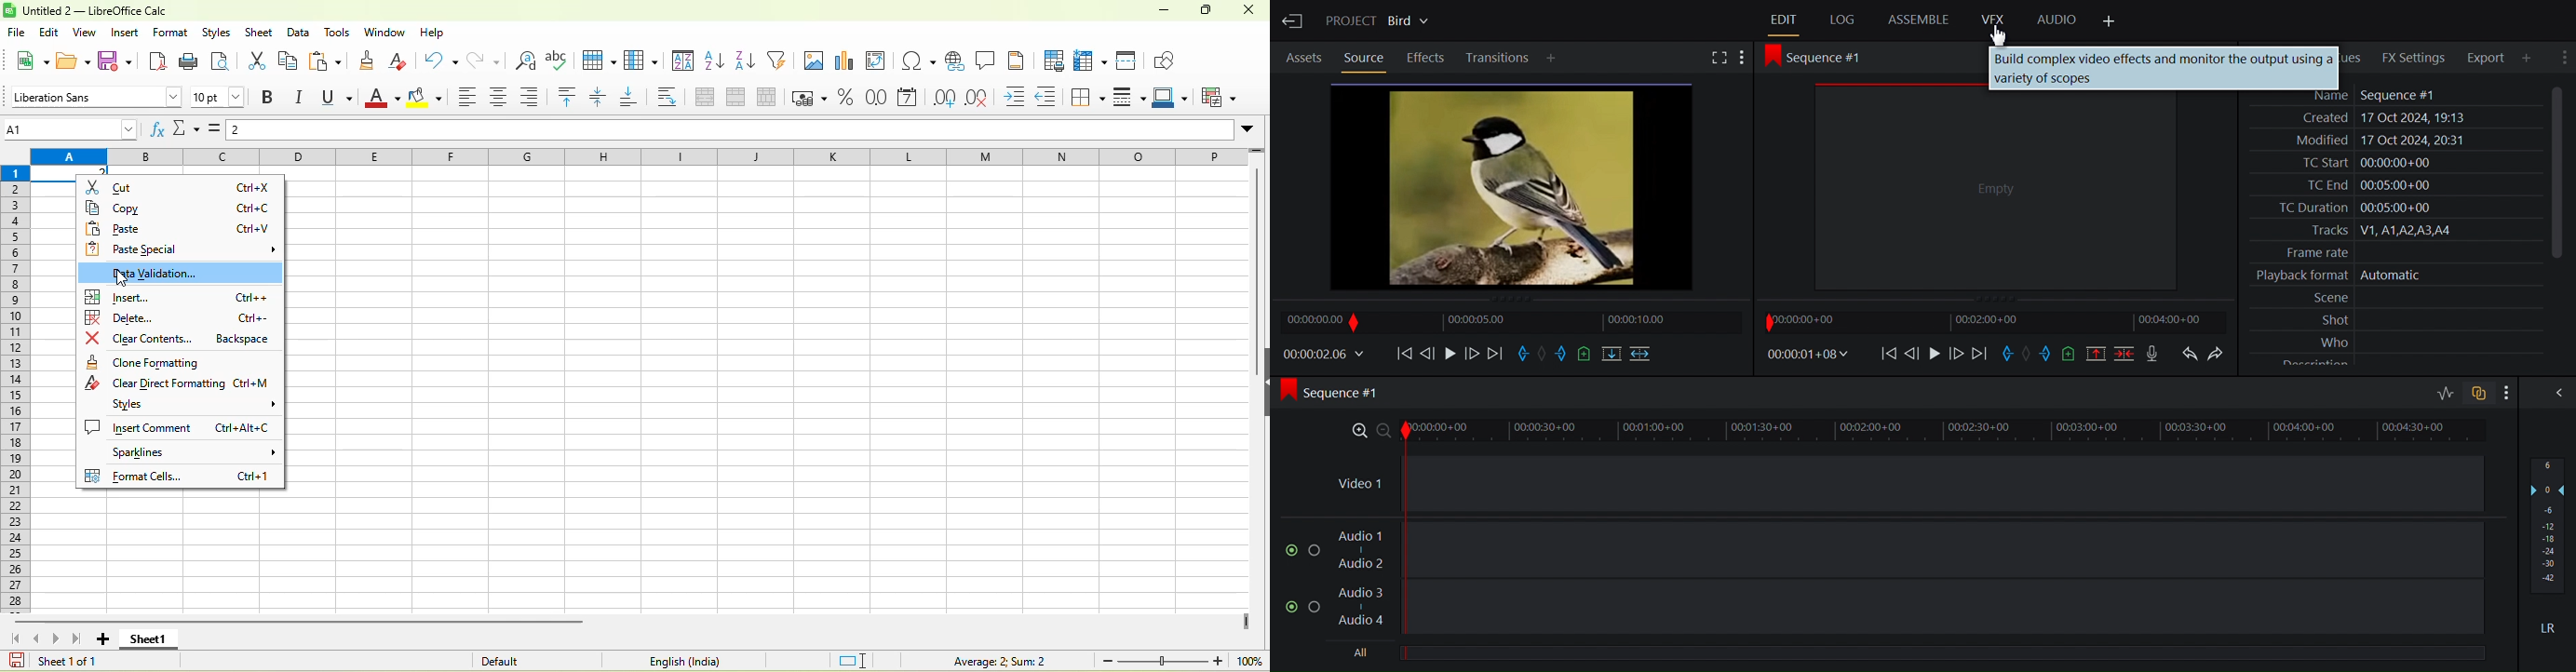 This screenshot has width=2576, height=672. Describe the element at coordinates (1918, 20) in the screenshot. I see `Assemble` at that location.